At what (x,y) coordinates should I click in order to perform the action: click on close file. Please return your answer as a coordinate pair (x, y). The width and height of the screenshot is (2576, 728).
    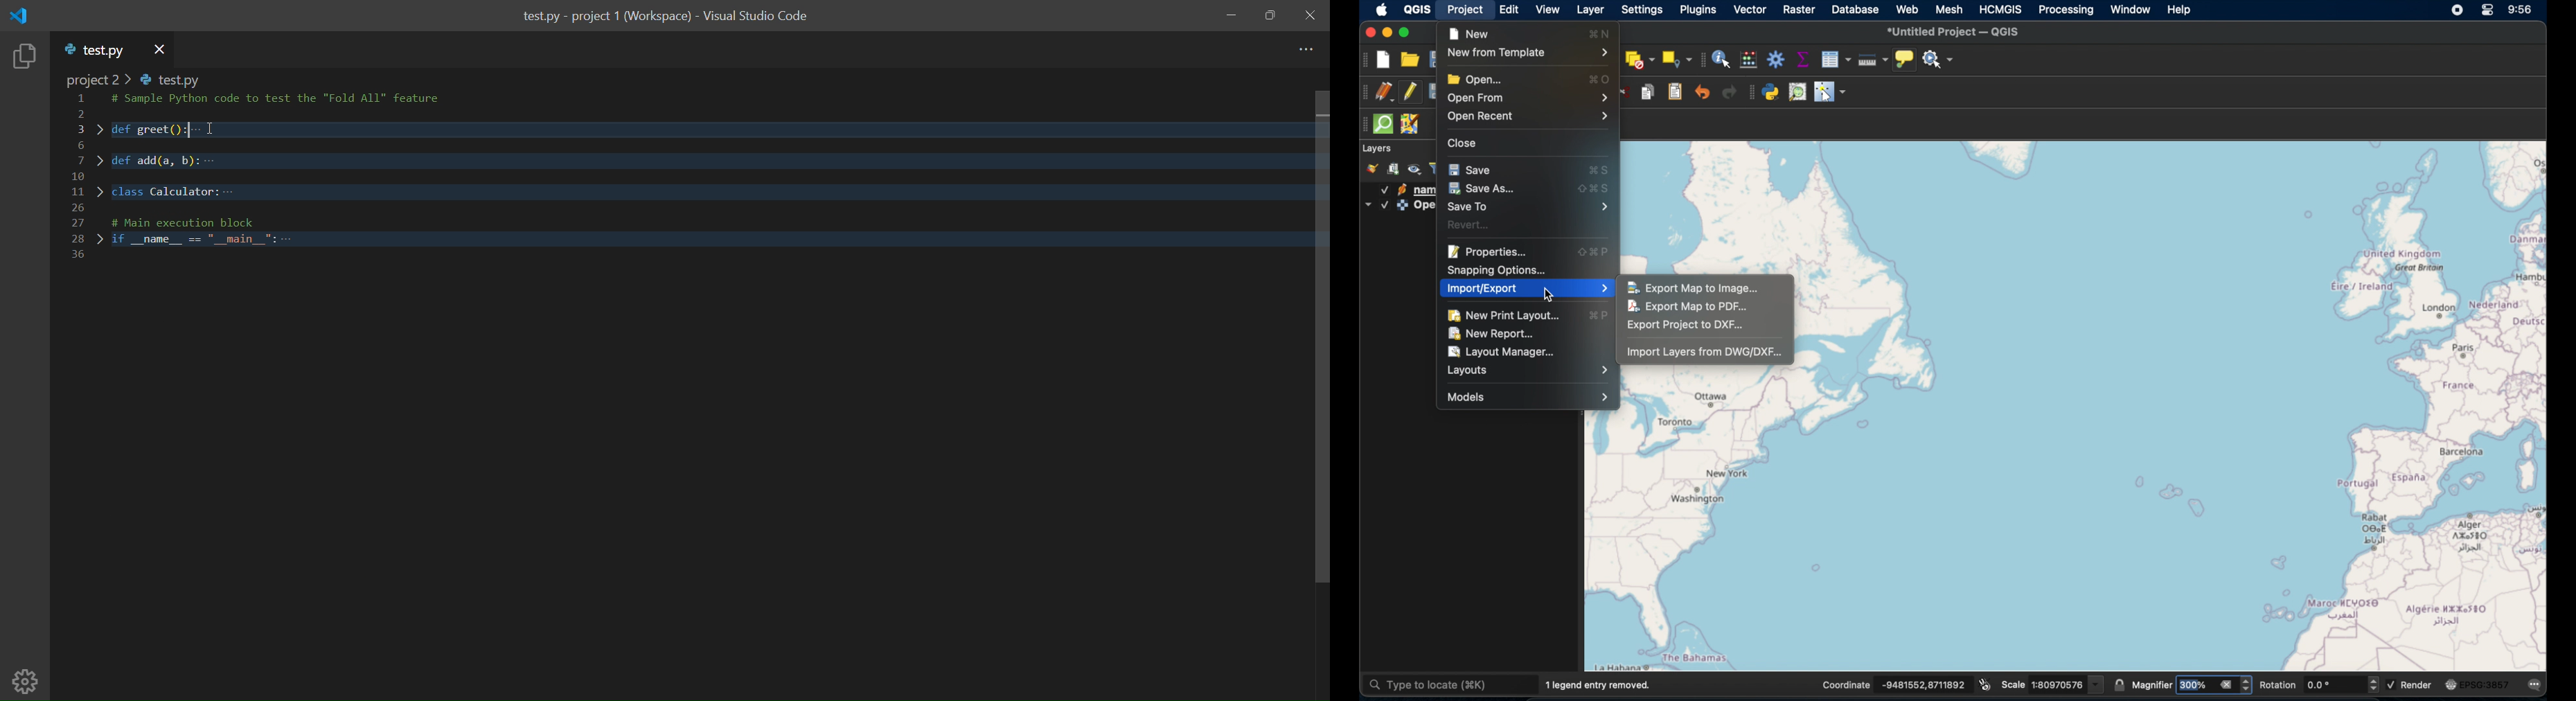
    Looking at the image, I should click on (159, 48).